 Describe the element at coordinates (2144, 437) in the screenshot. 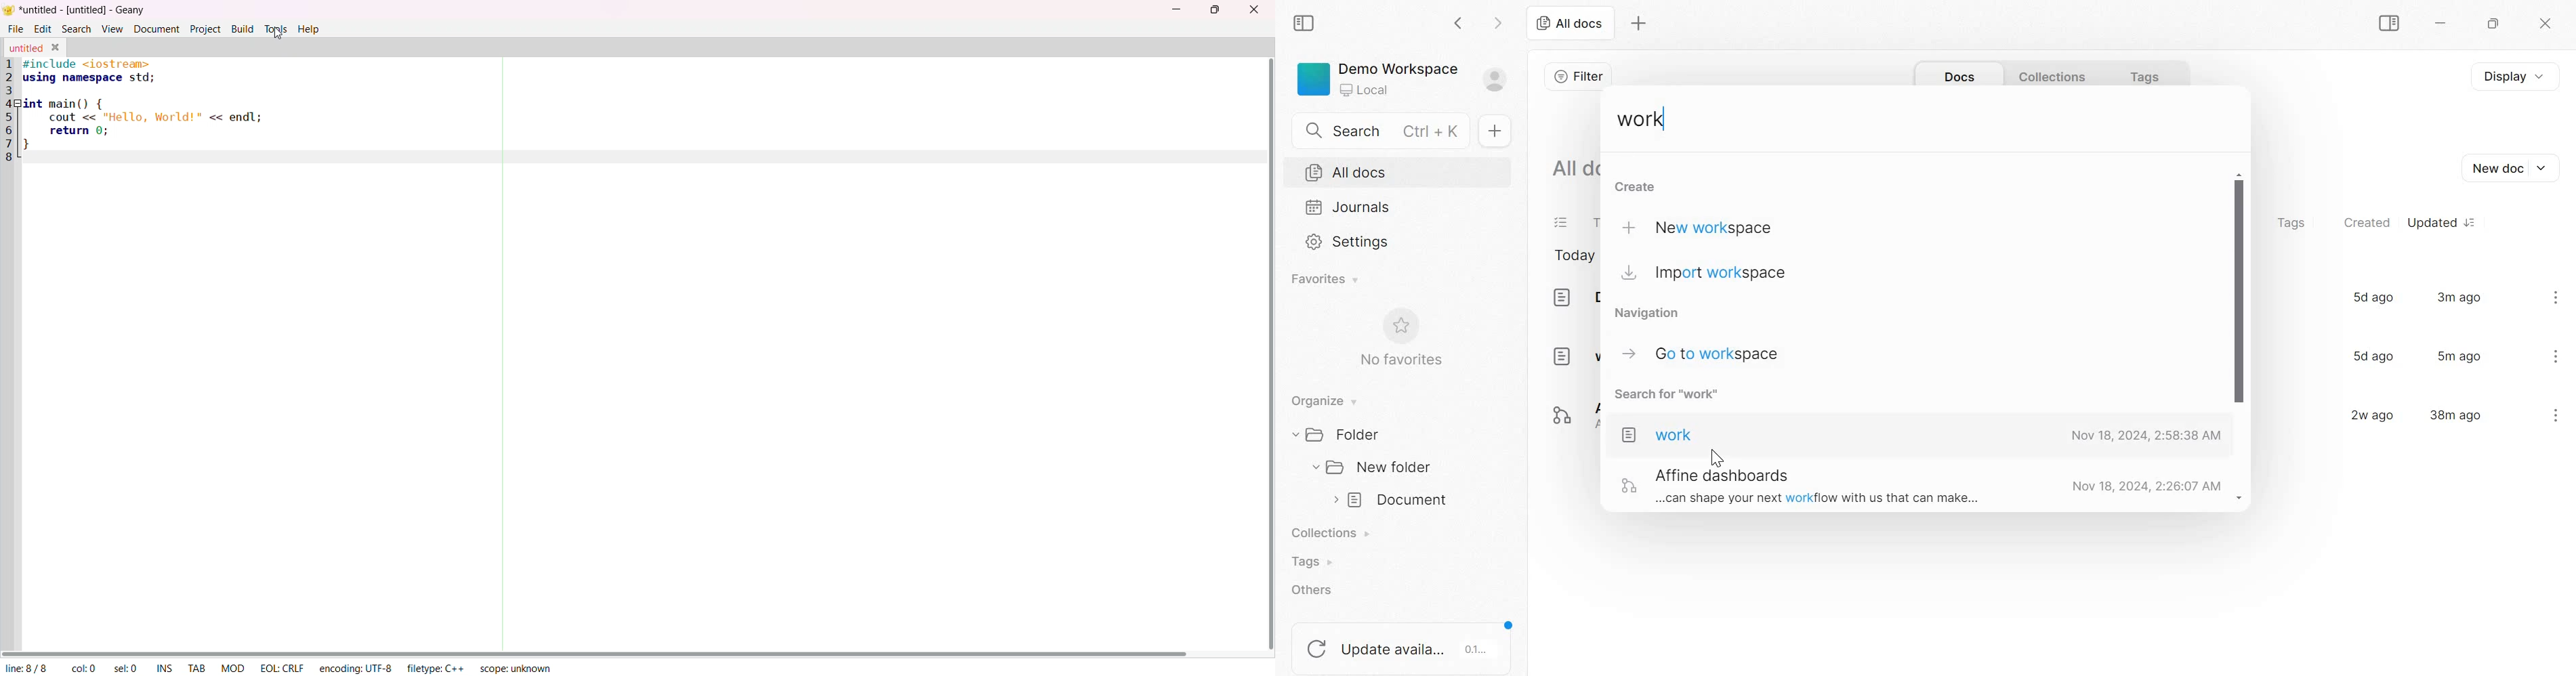

I see `Nov 18, 2024, 2:58:38 AM` at that location.